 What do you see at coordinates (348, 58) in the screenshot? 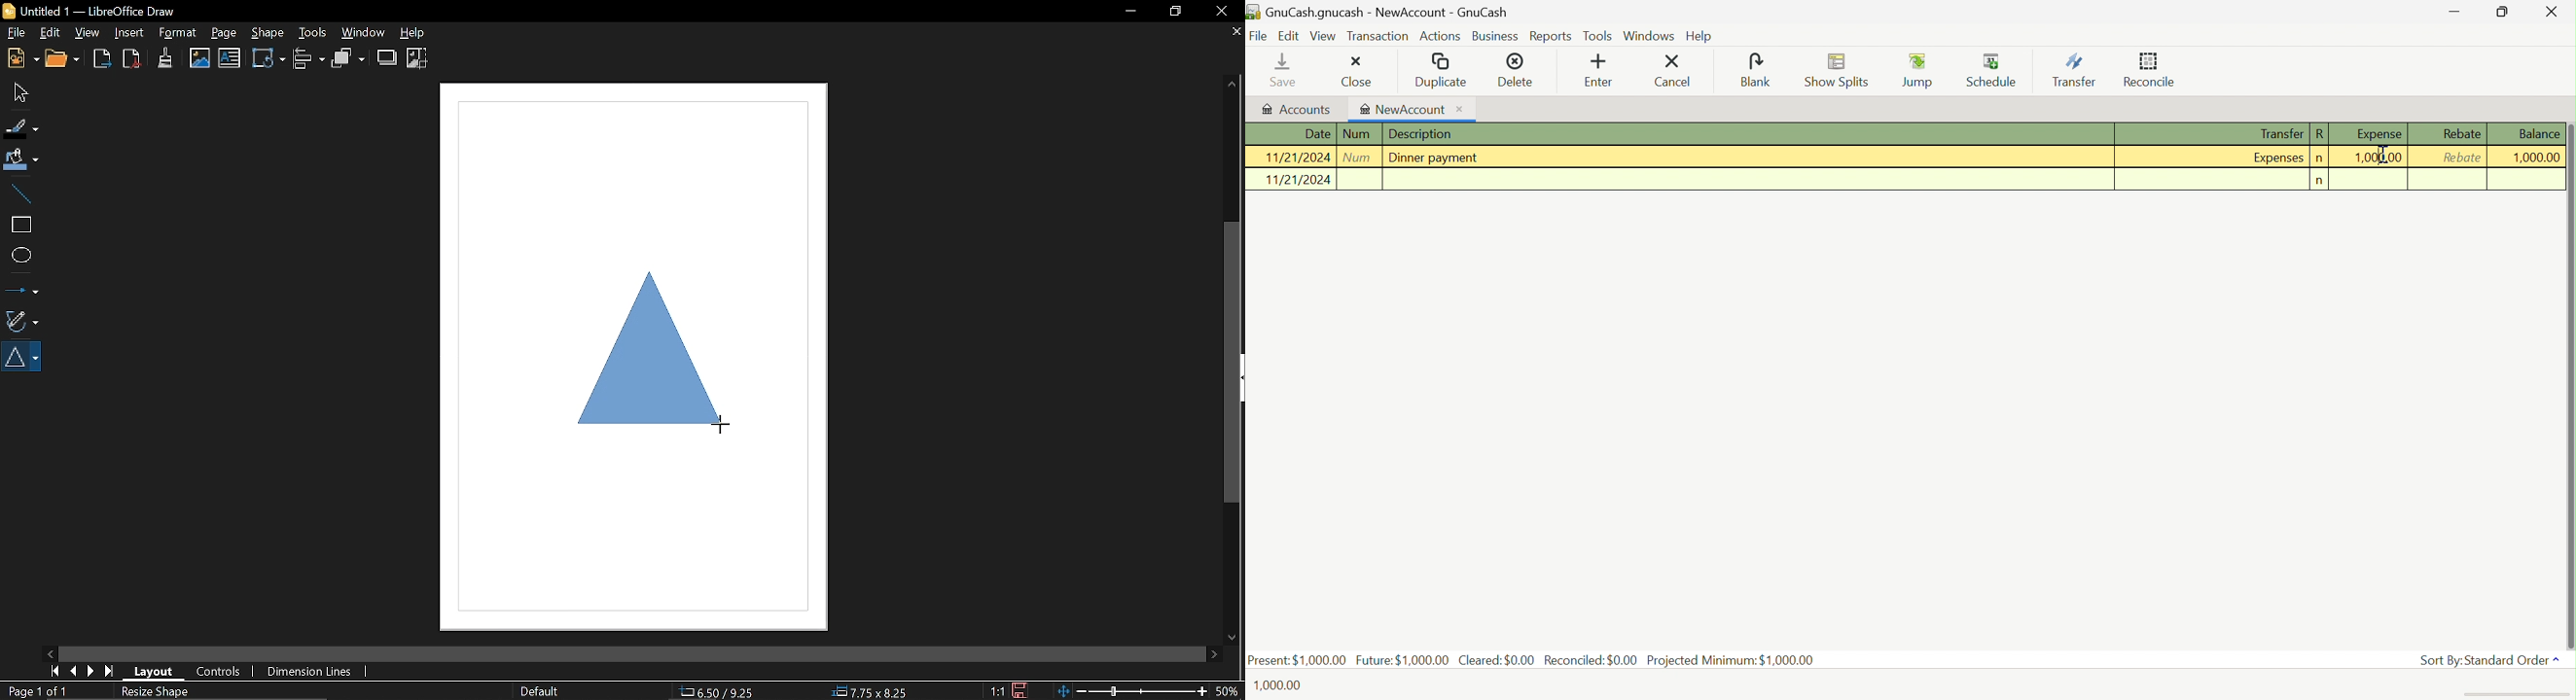
I see `Arrange` at bounding box center [348, 58].